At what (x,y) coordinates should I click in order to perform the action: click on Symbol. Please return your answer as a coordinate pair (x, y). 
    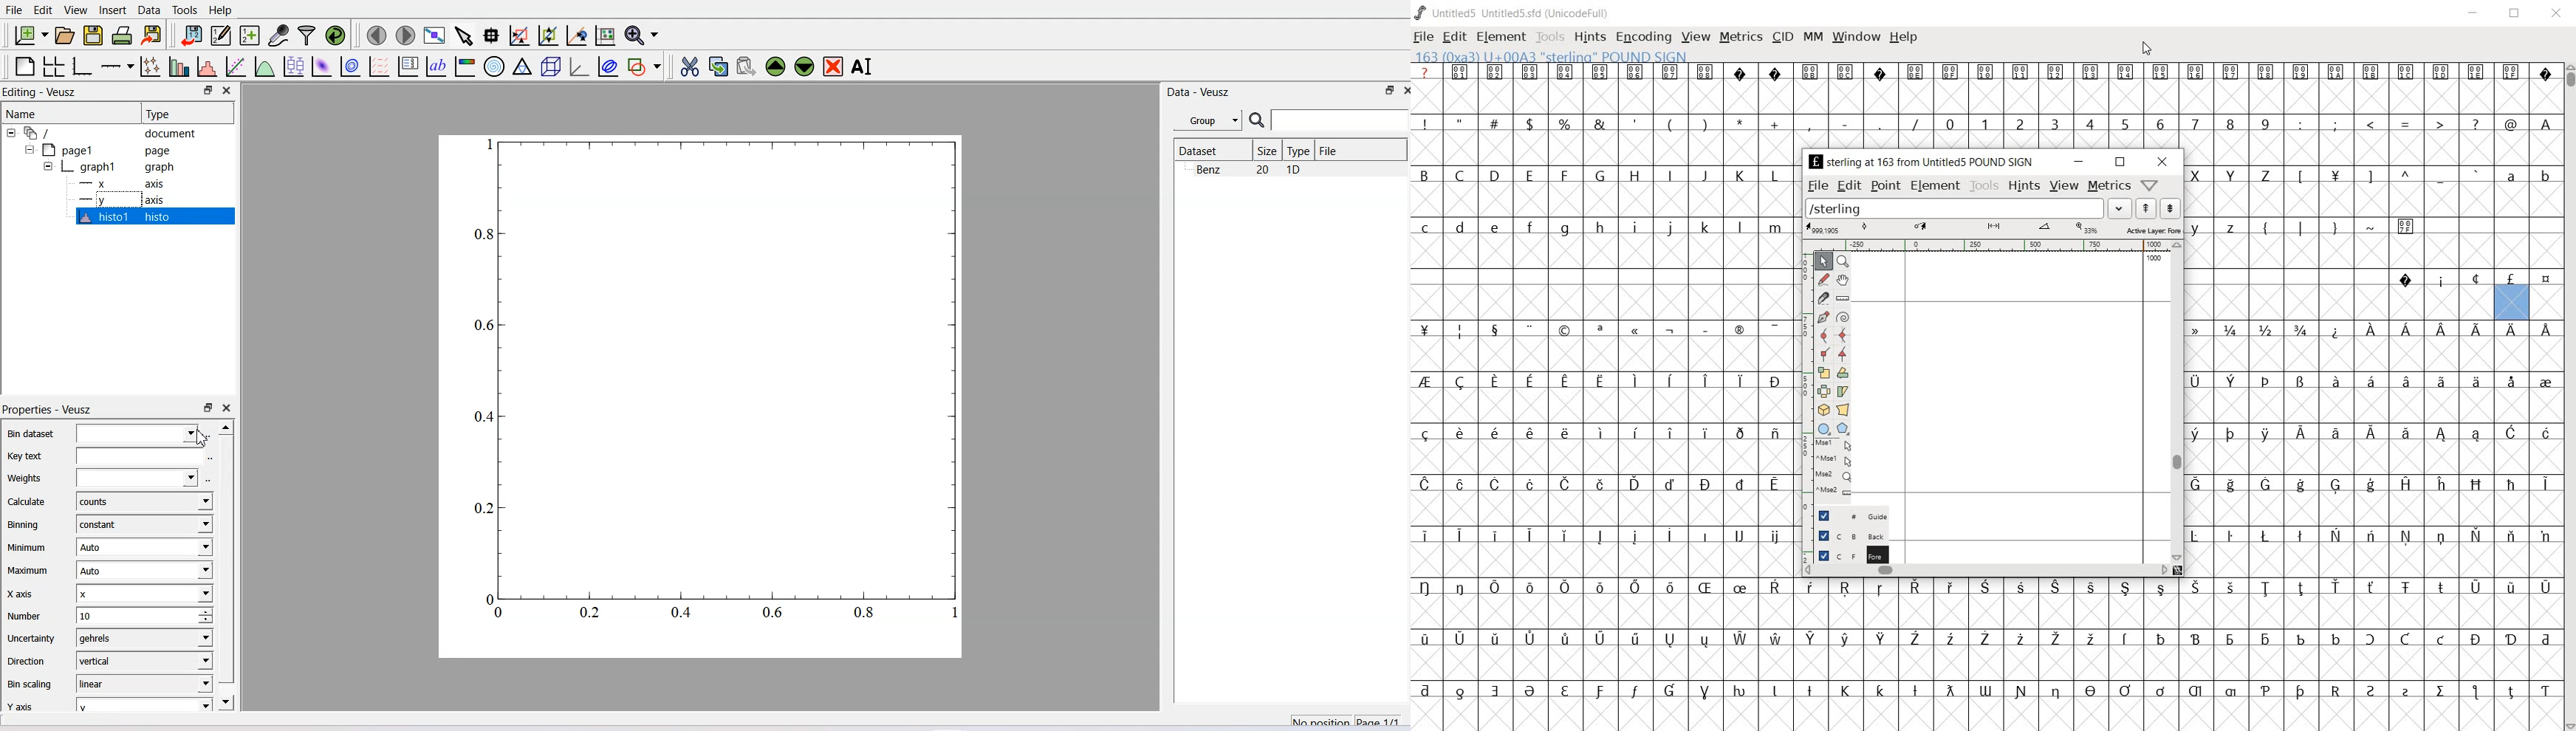
    Looking at the image, I should click on (1846, 589).